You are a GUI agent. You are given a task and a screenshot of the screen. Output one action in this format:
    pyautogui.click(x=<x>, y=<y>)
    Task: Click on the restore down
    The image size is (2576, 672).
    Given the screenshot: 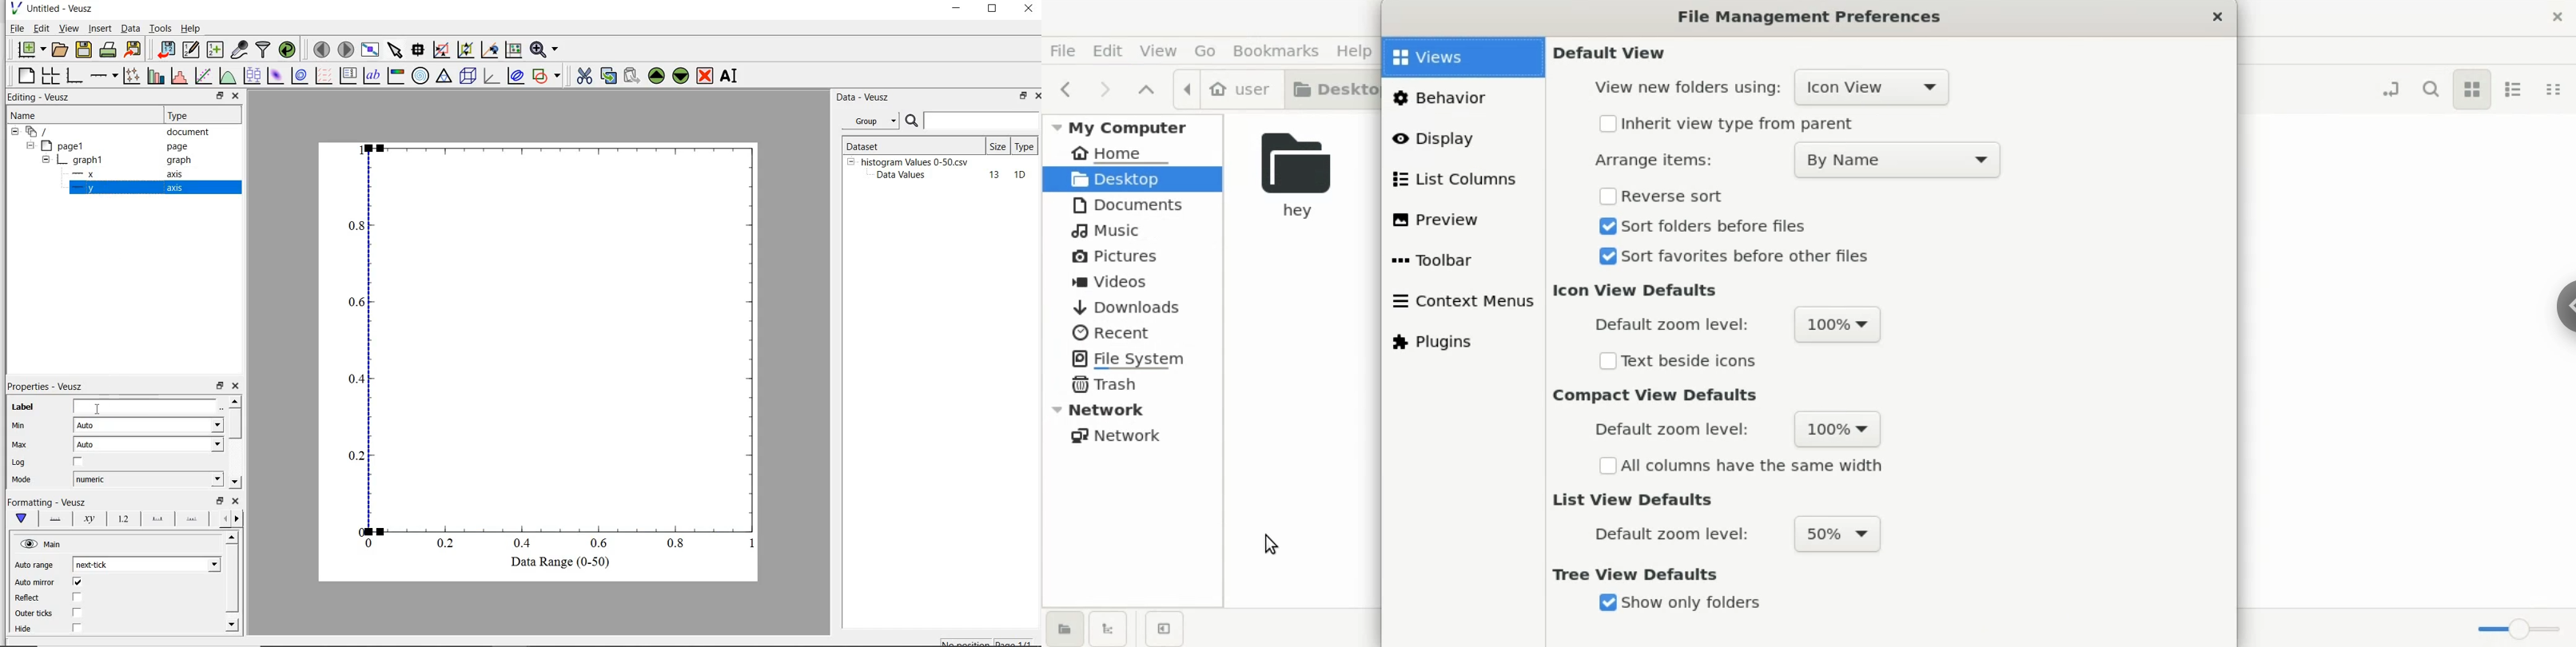 What is the action you would take?
    pyautogui.click(x=1019, y=97)
    